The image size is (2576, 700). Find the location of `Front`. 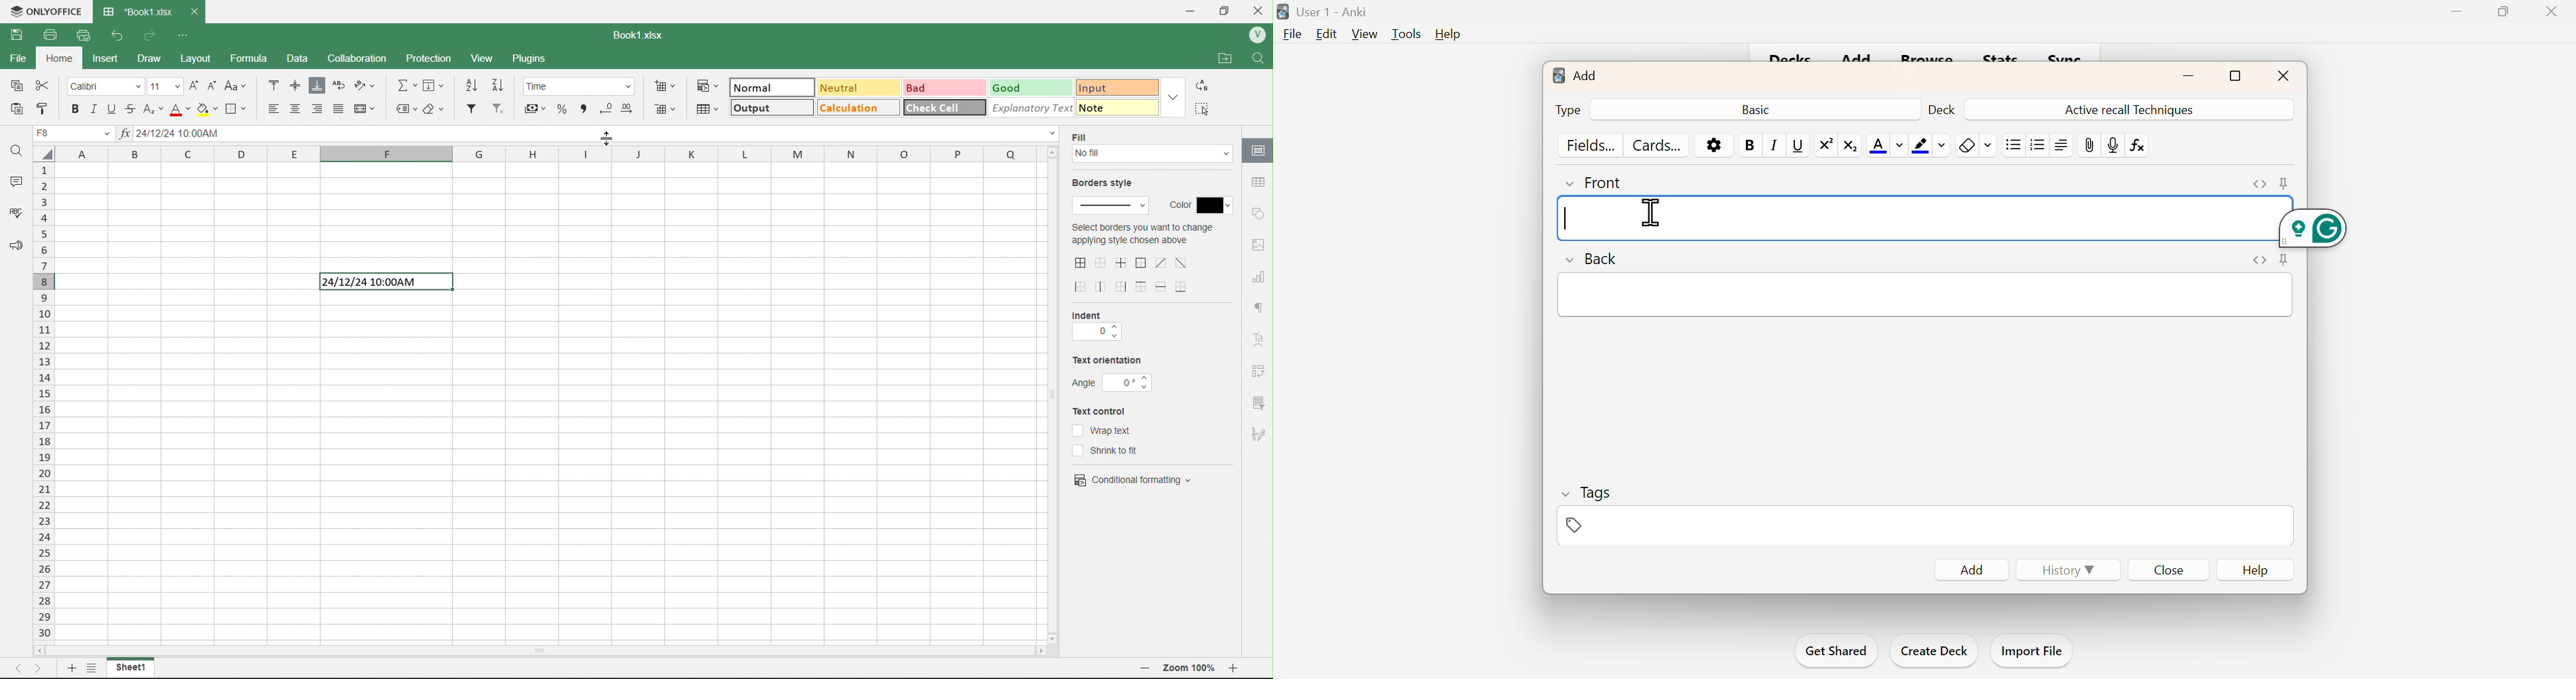

Front is located at coordinates (1613, 181).